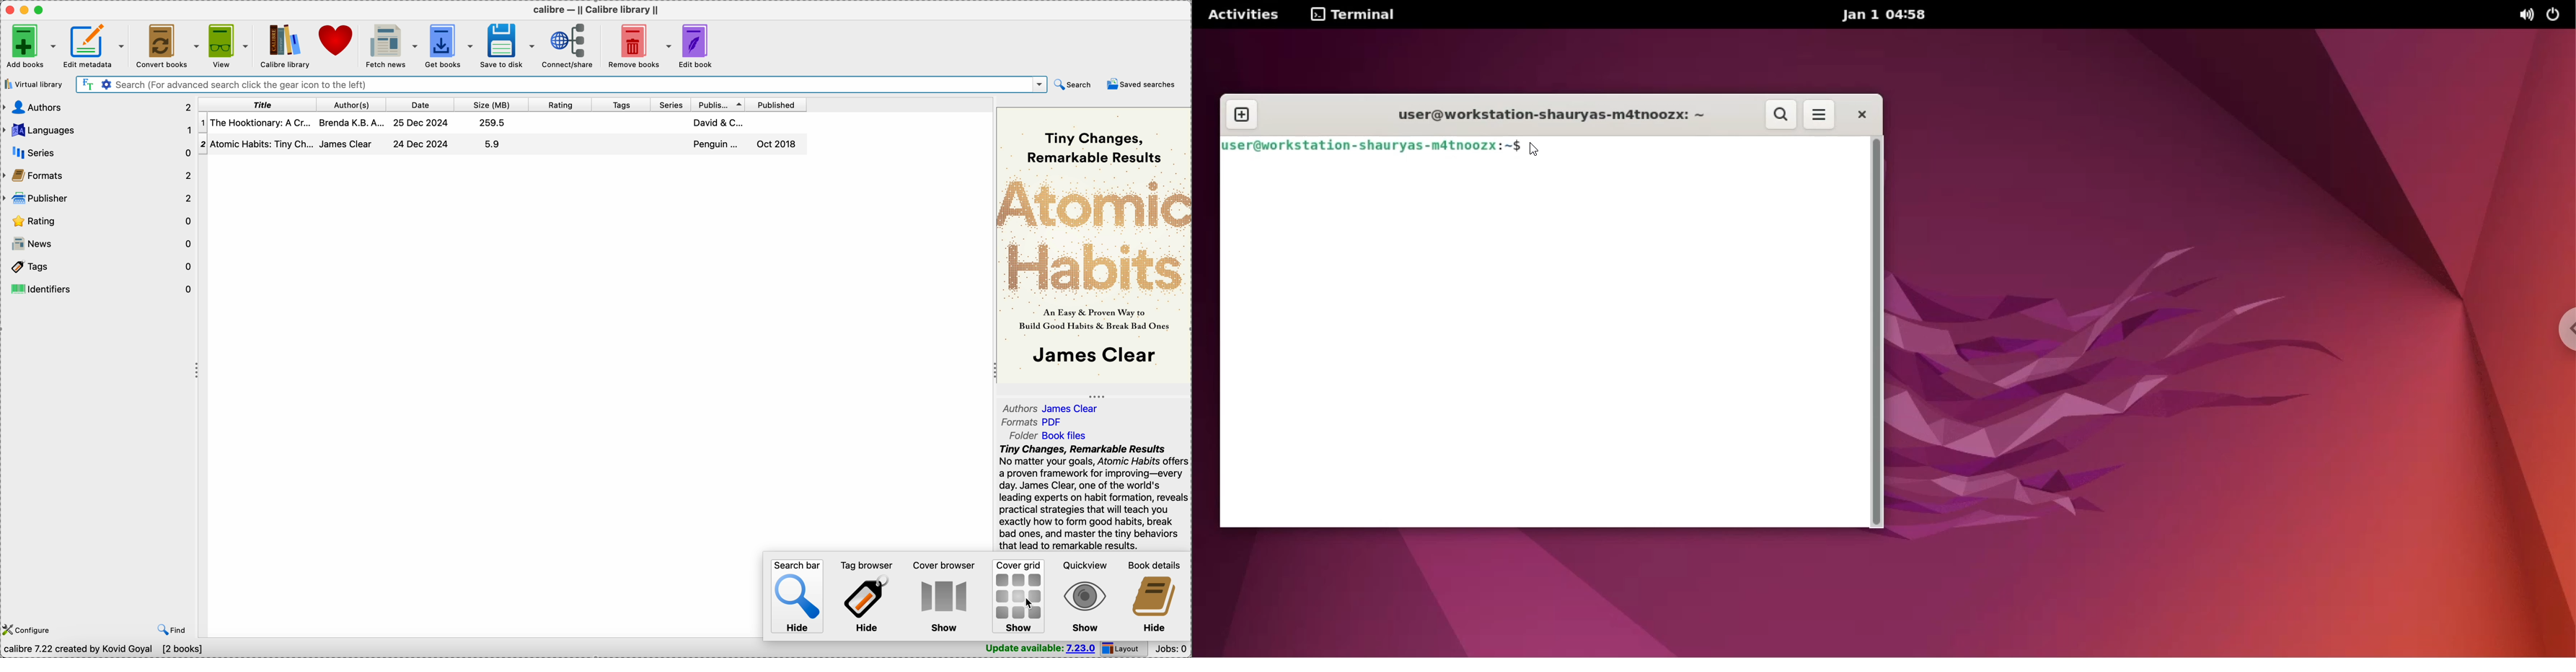 Image resolution: width=2576 pixels, height=672 pixels. Describe the element at coordinates (1141, 83) in the screenshot. I see `saved searches` at that location.